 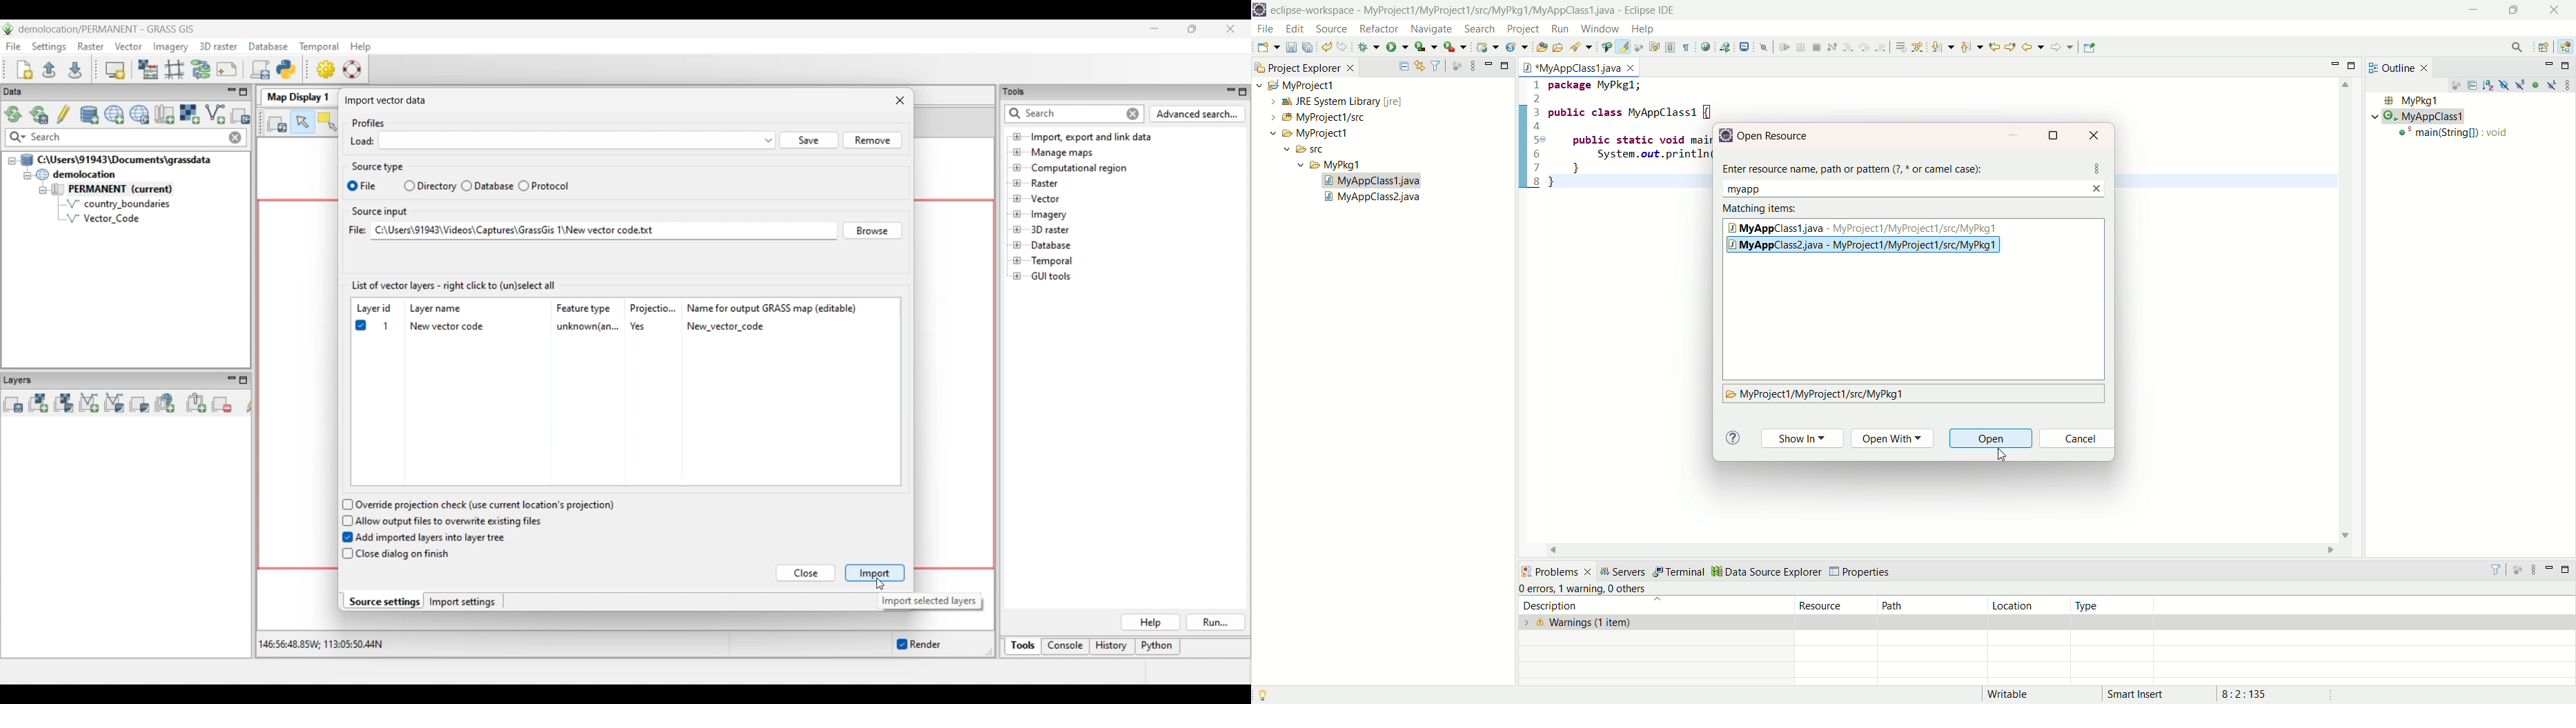 I want to click on minimize, so click(x=2474, y=9).